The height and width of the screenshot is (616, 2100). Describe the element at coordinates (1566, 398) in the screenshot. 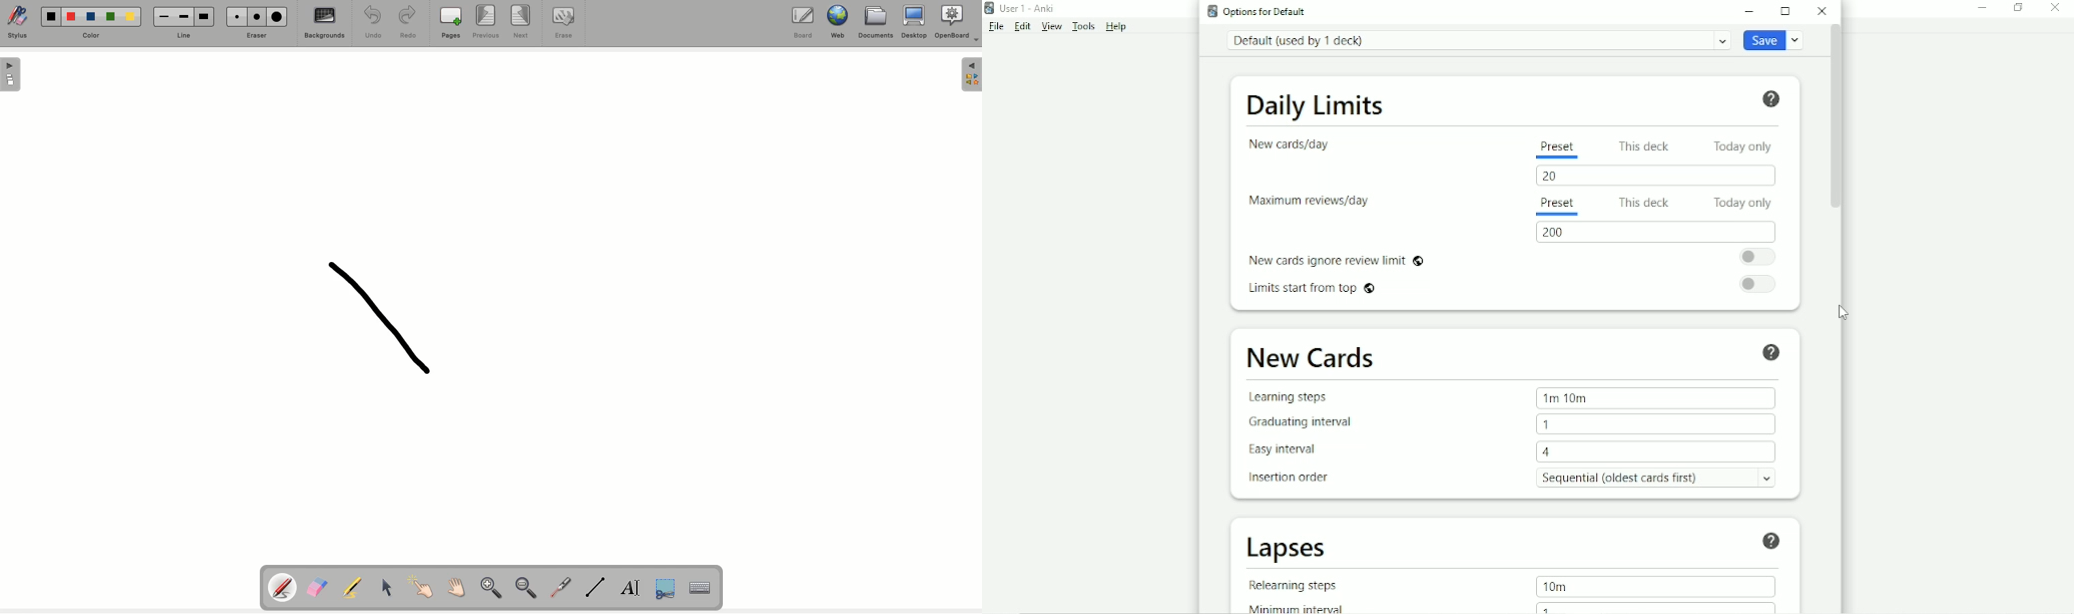

I see `1m 10m` at that location.